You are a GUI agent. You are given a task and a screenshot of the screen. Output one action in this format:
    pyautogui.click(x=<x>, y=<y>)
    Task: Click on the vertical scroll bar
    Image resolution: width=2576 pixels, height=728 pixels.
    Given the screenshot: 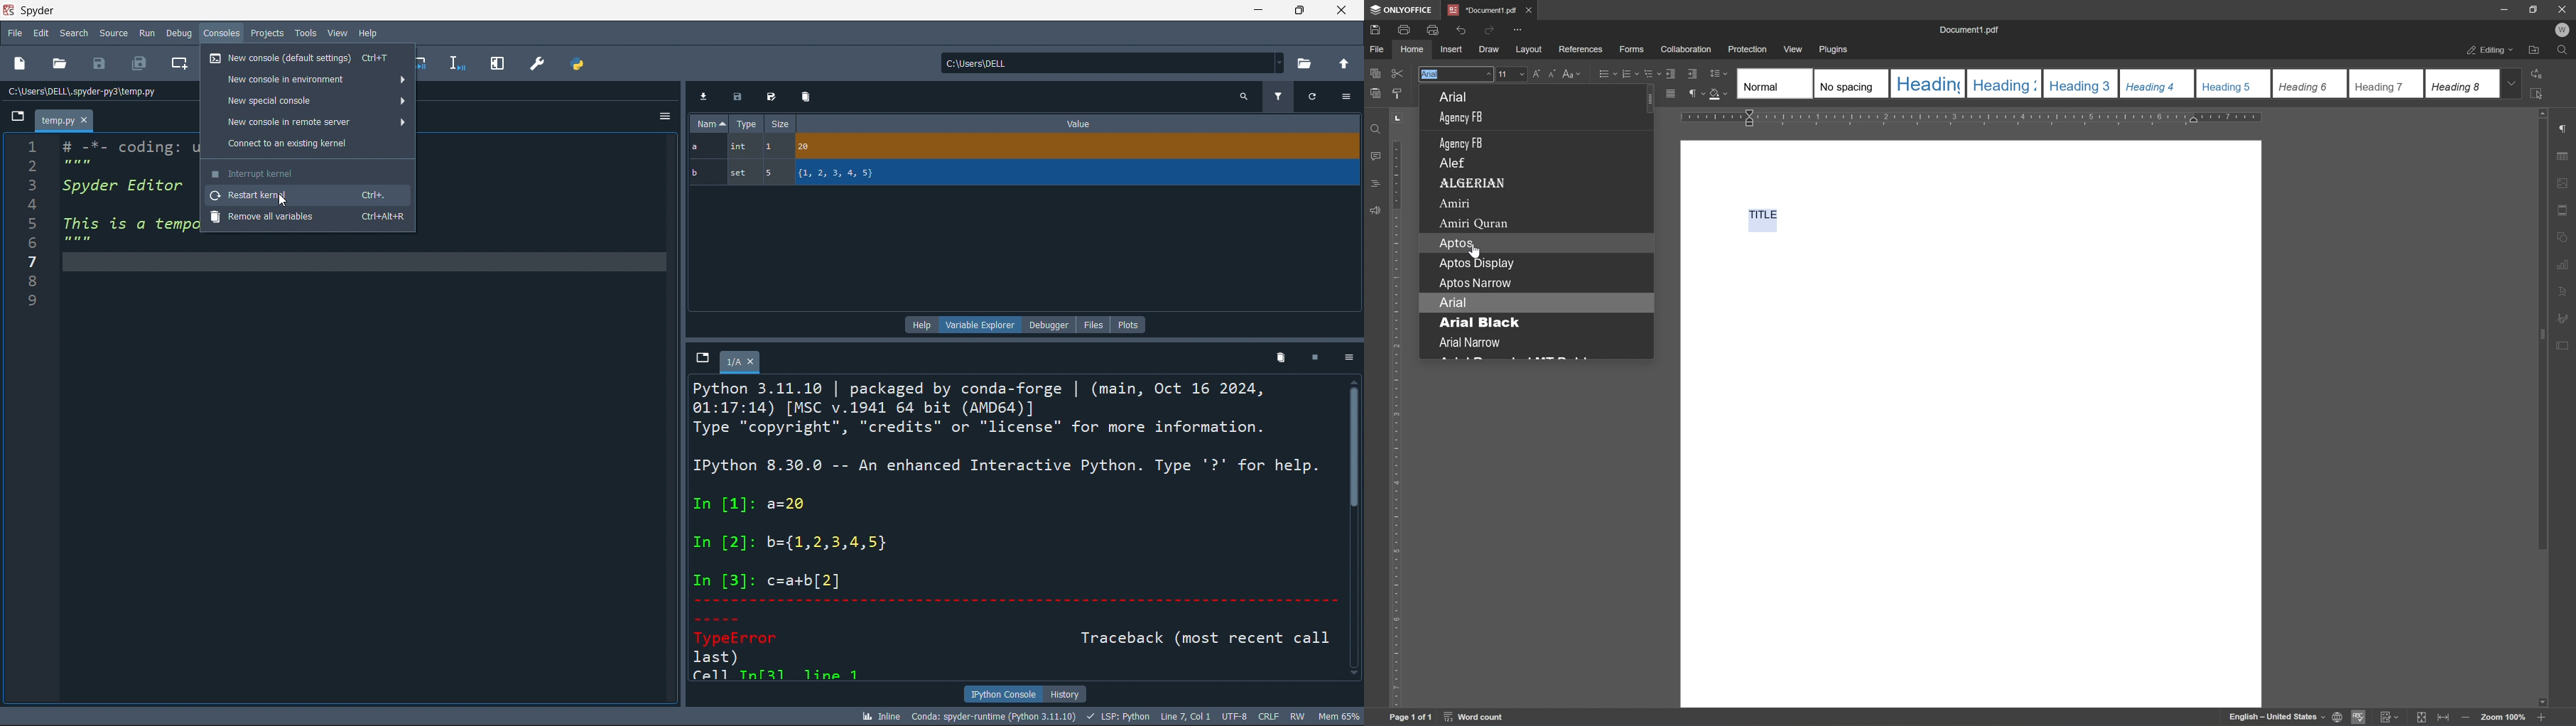 What is the action you would take?
    pyautogui.click(x=1355, y=531)
    